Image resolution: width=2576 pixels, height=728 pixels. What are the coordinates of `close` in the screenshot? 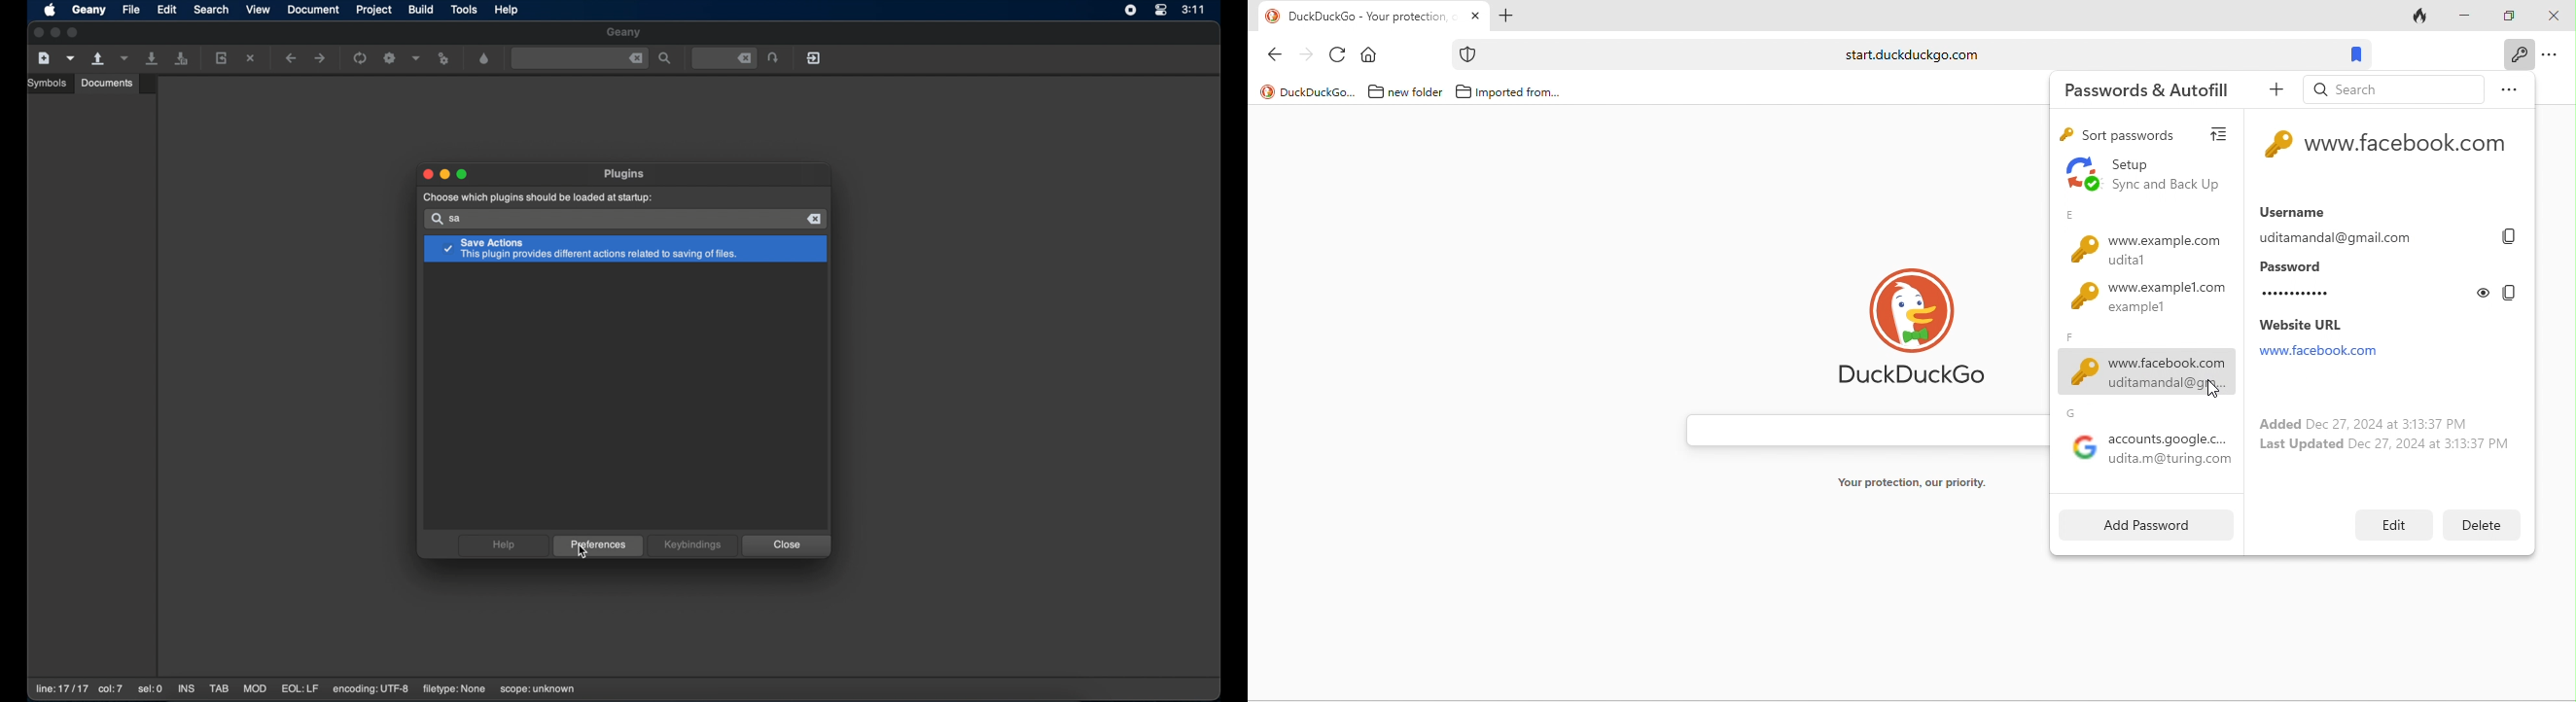 It's located at (37, 33).